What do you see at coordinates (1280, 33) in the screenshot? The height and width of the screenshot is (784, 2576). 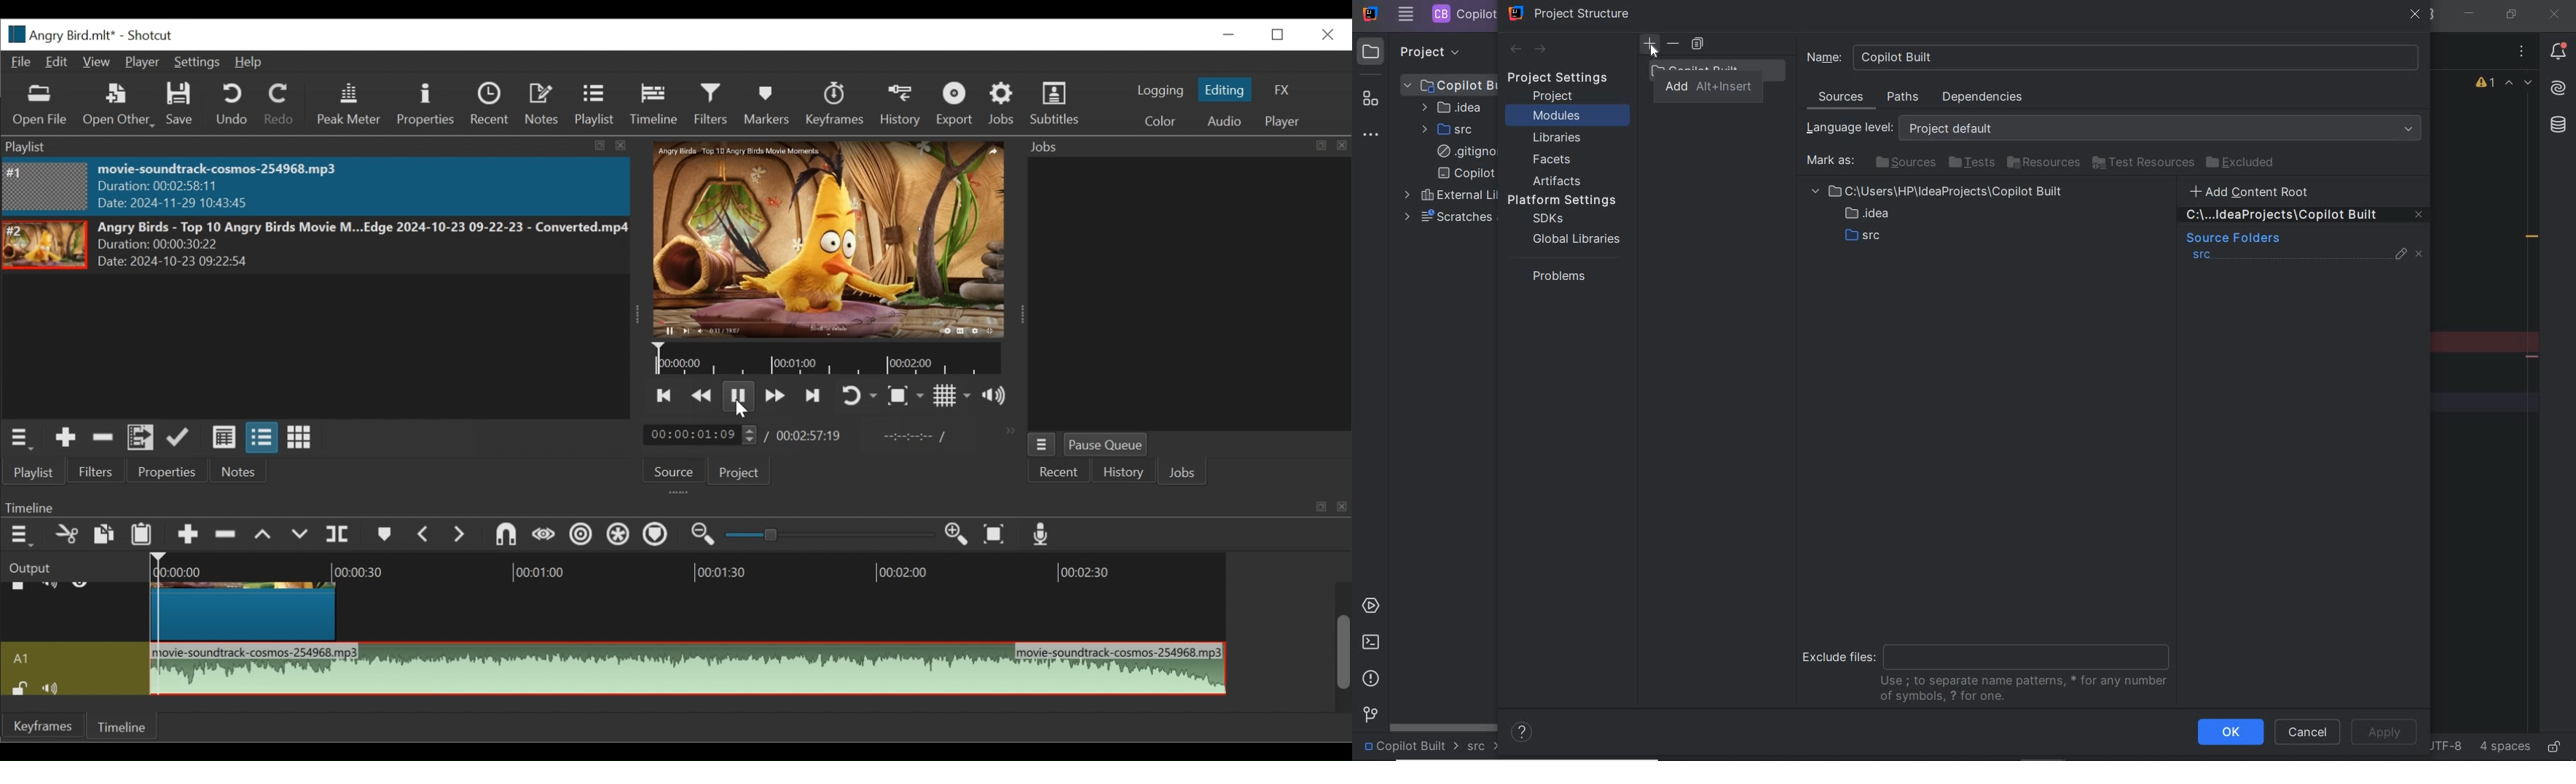 I see `Restore` at bounding box center [1280, 33].